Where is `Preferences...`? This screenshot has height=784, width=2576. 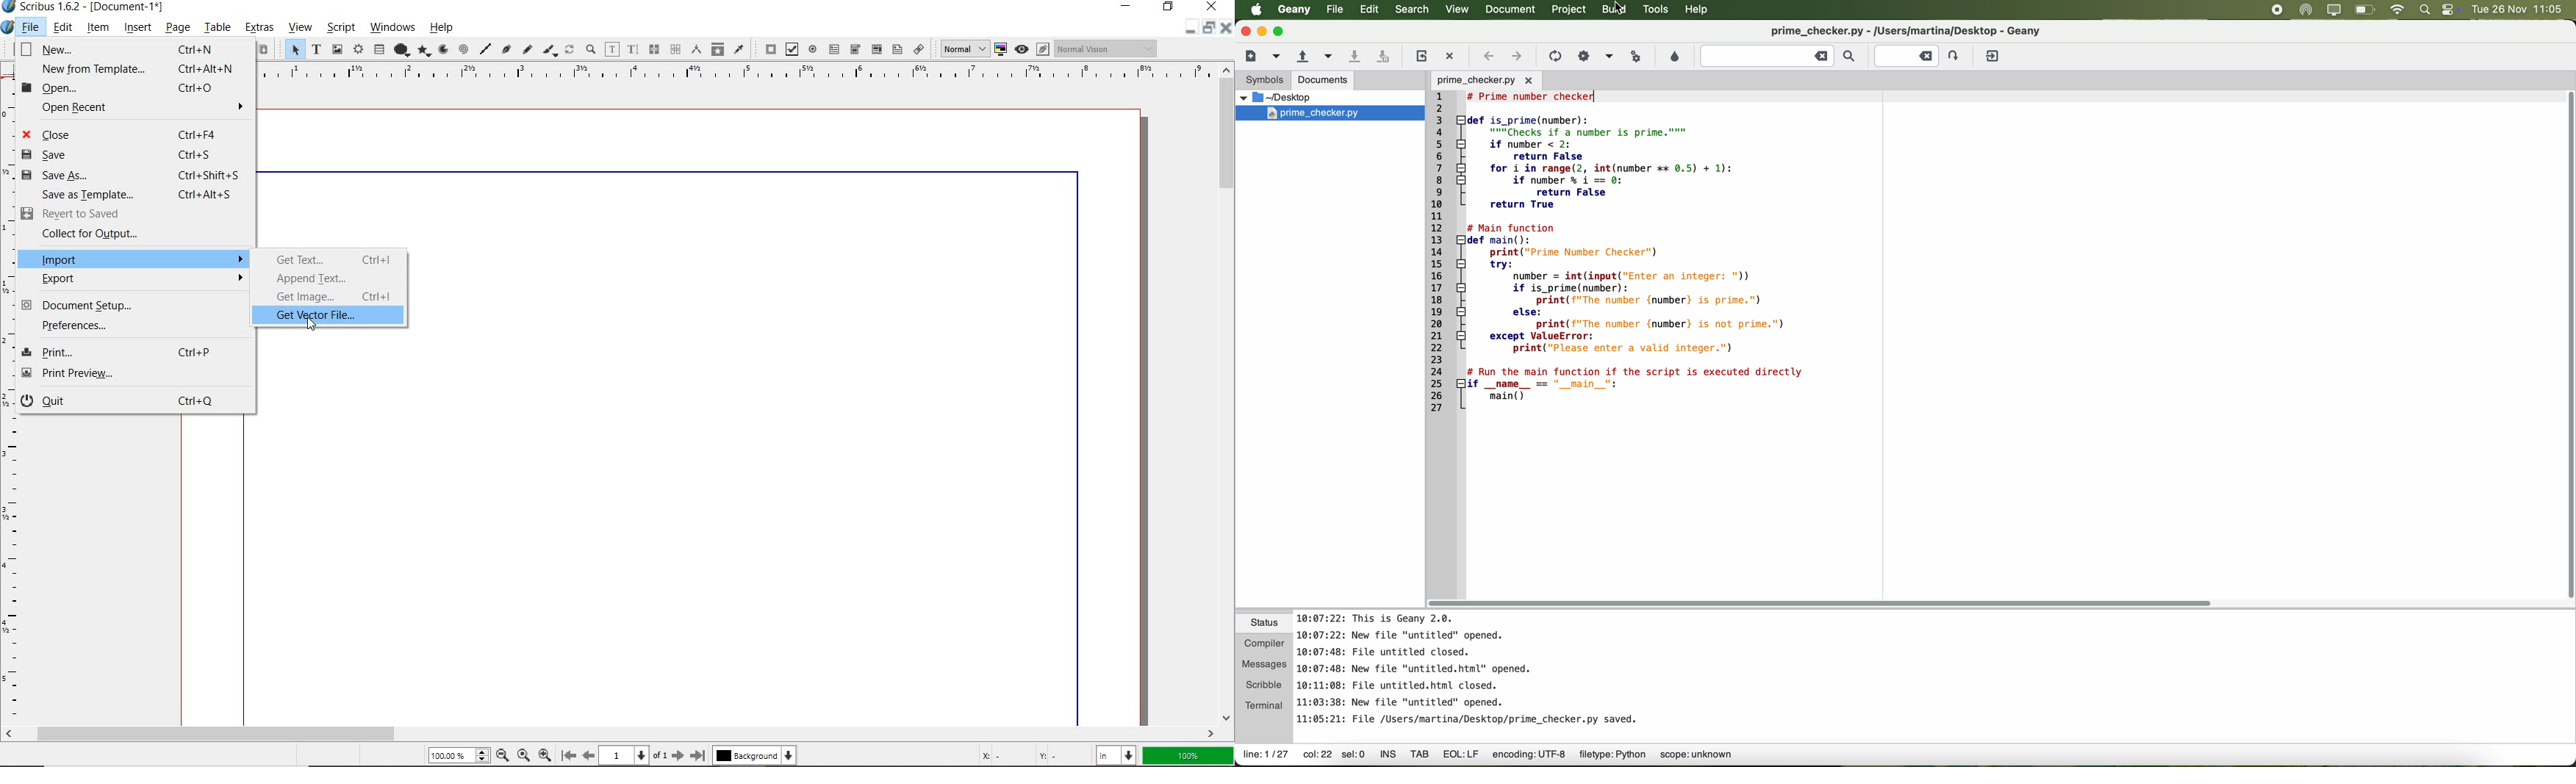
Preferences... is located at coordinates (134, 326).